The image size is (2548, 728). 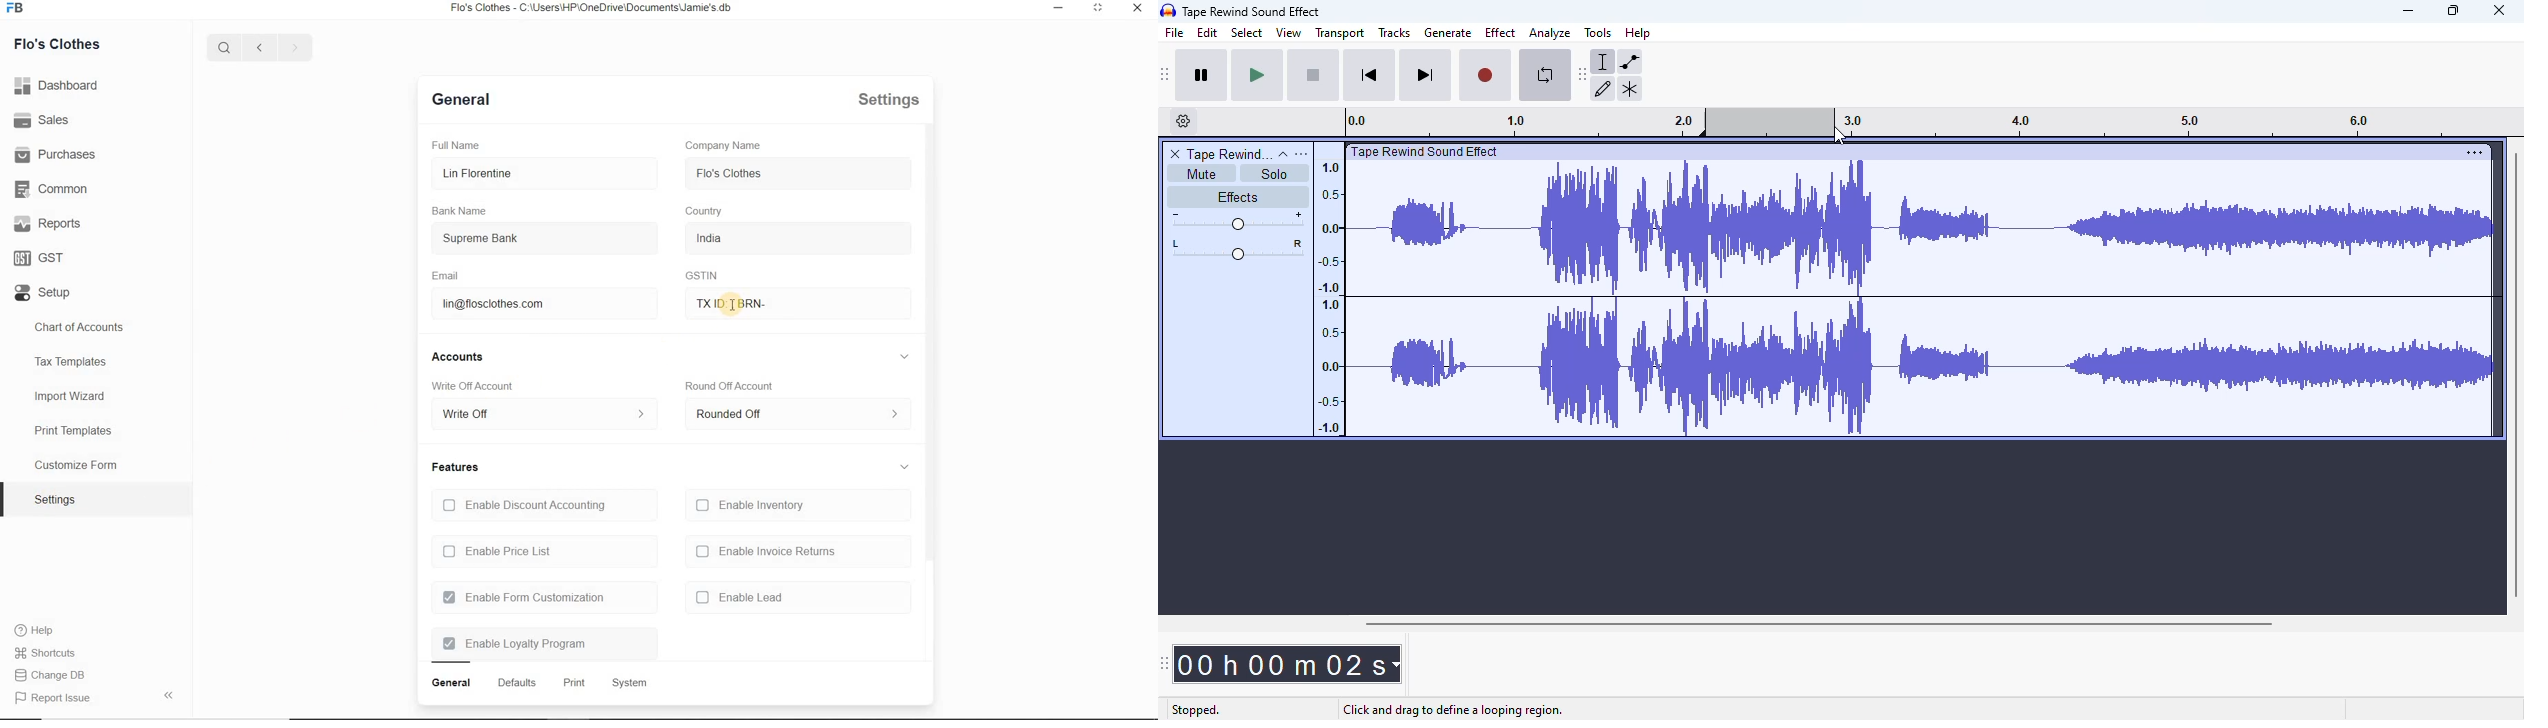 What do you see at coordinates (46, 291) in the screenshot?
I see `Setup` at bounding box center [46, 291].